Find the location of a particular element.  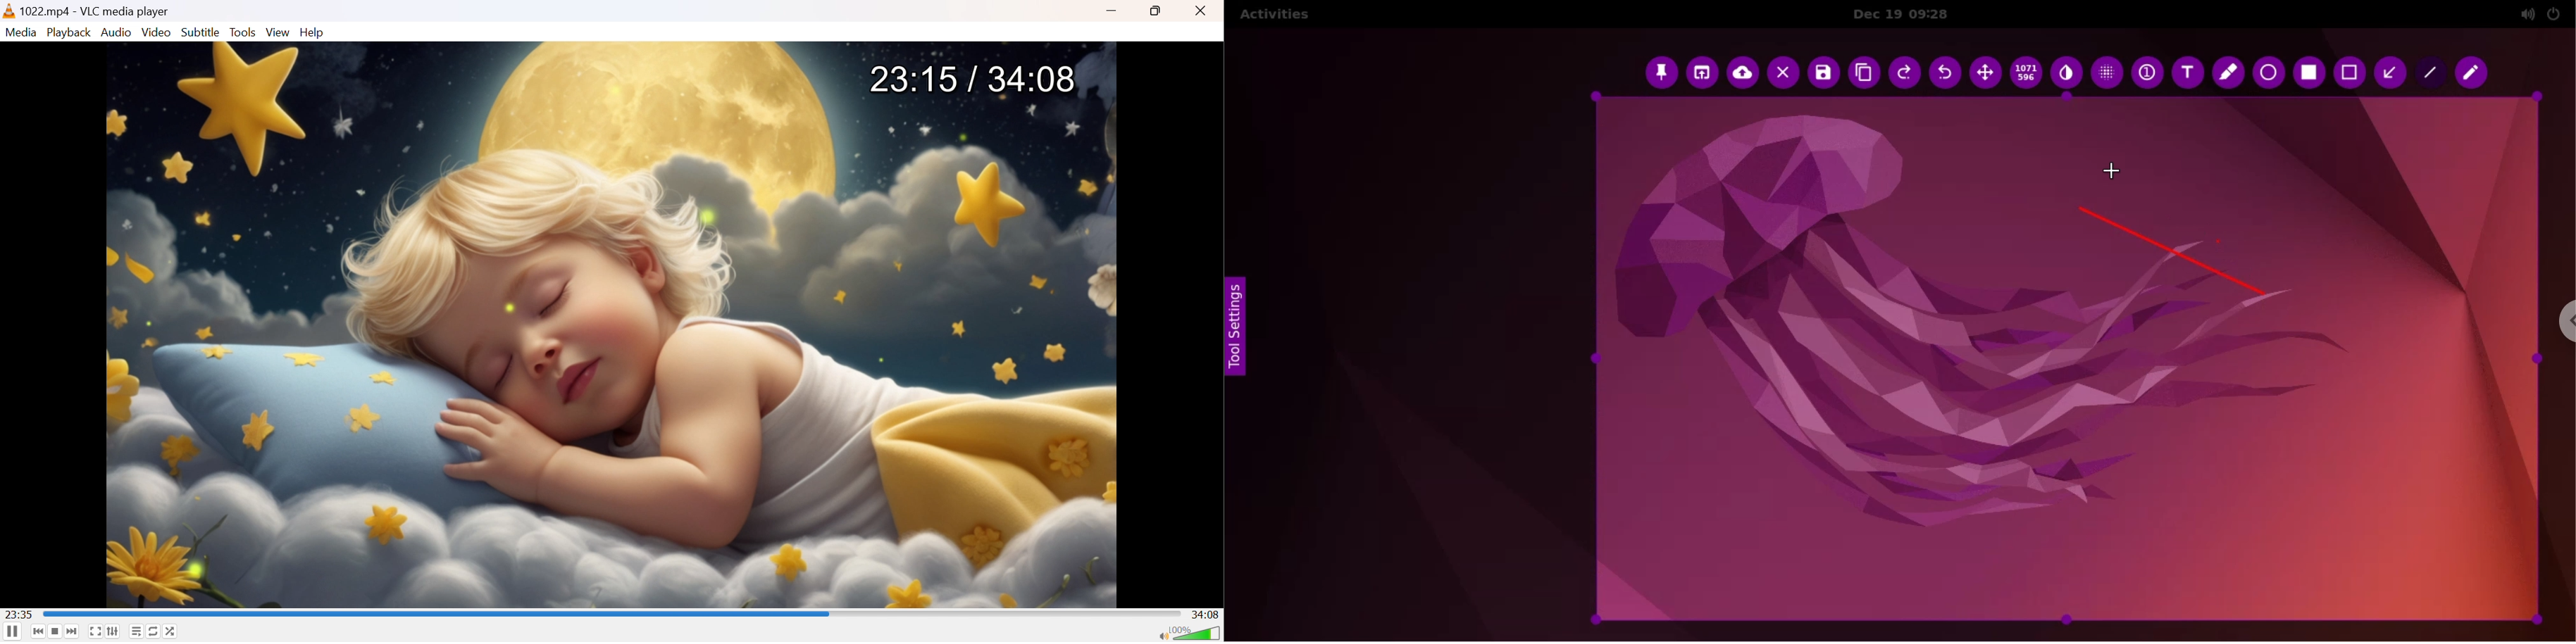

34:08 is located at coordinates (1205, 613).